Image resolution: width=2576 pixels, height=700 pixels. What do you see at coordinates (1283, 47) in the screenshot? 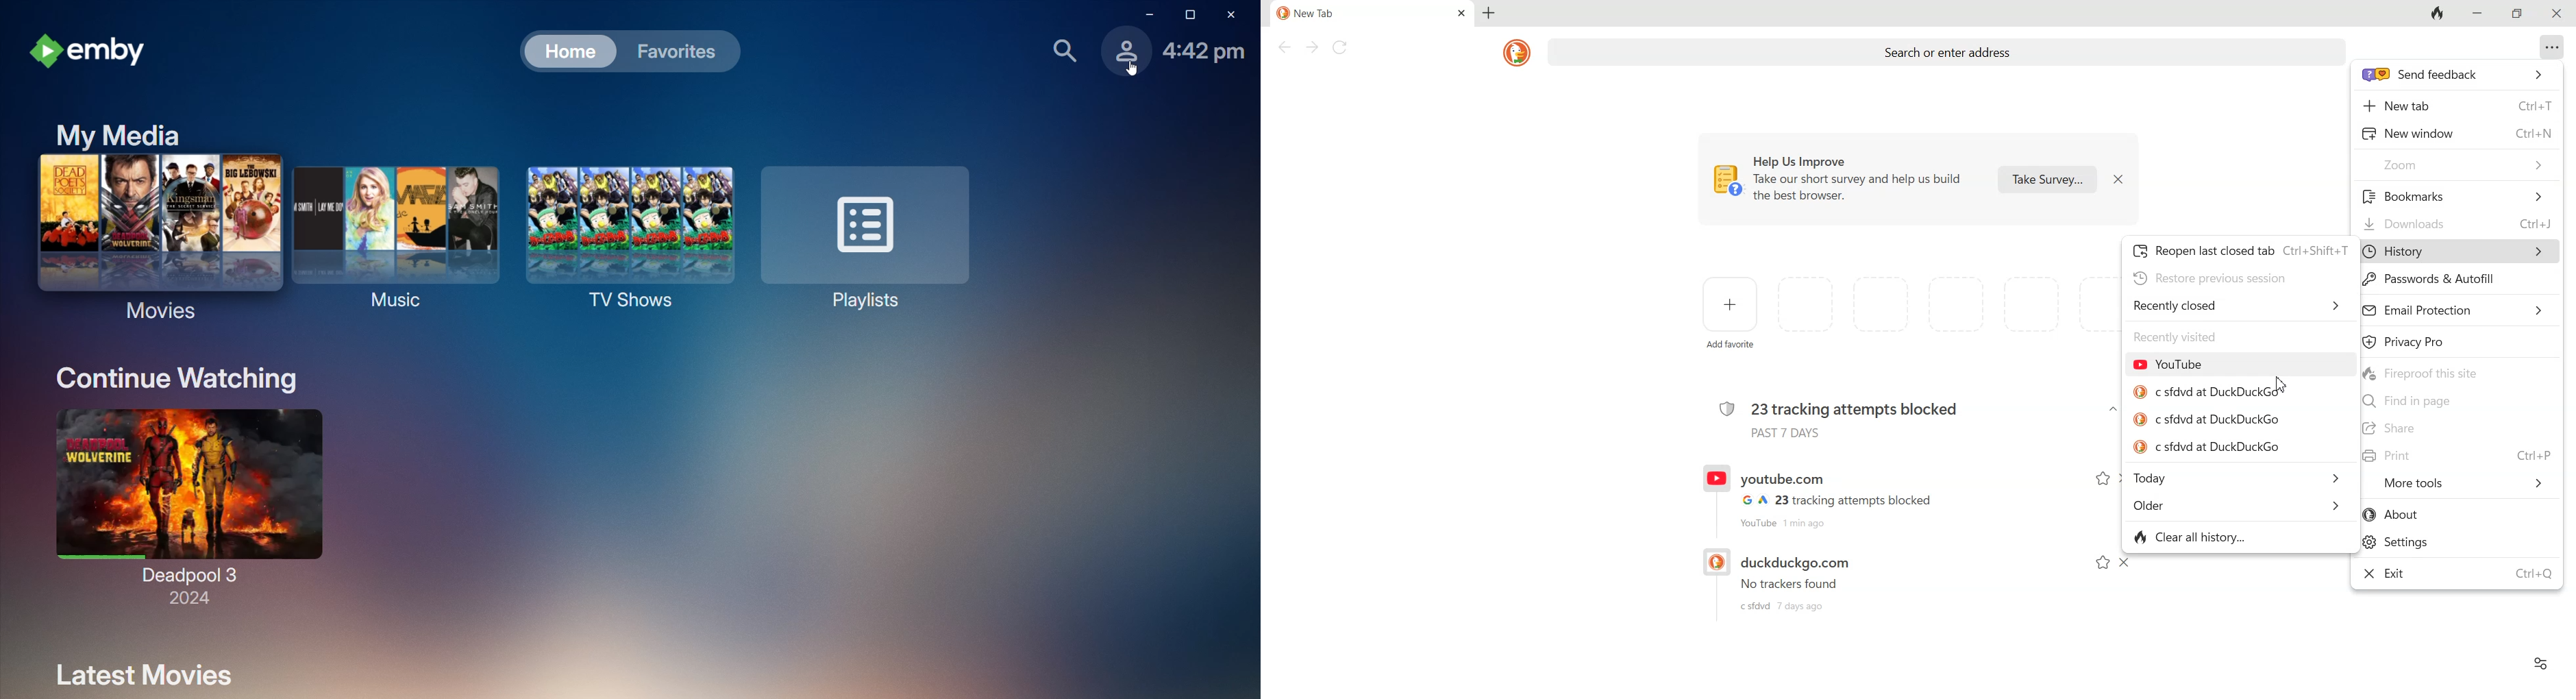
I see `Back` at bounding box center [1283, 47].